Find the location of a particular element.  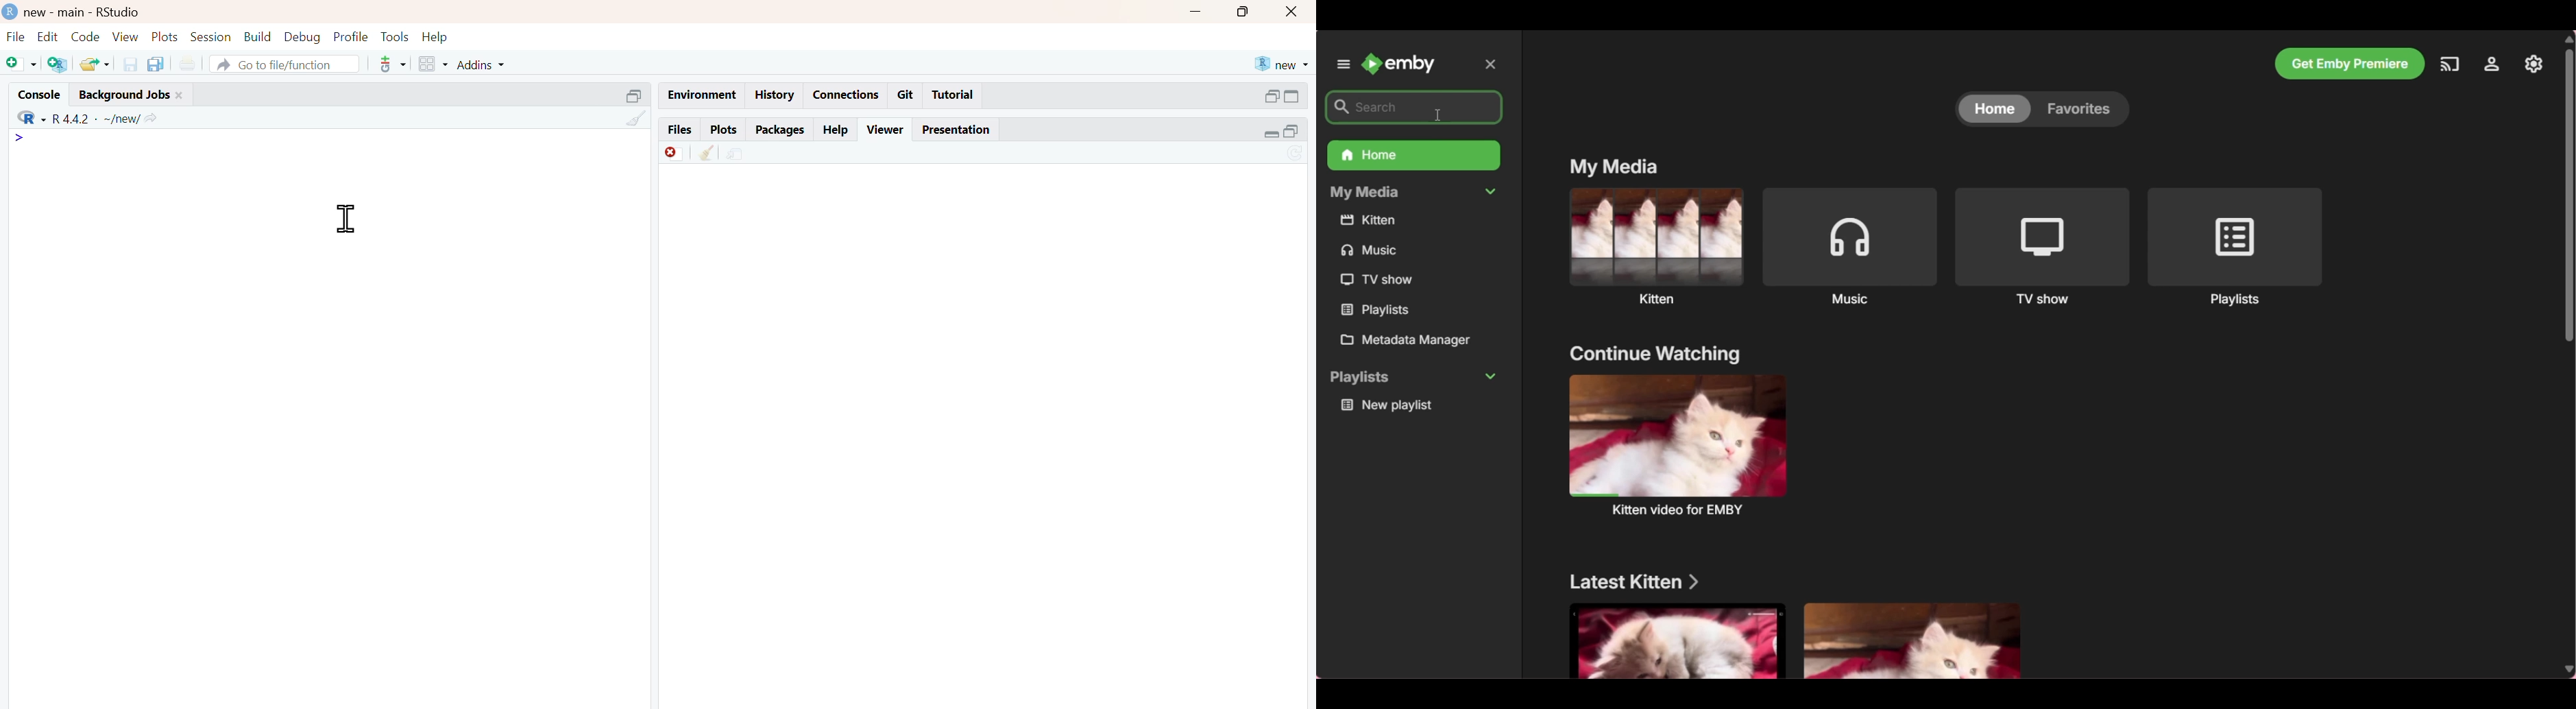

Playlists is located at coordinates (2234, 246).